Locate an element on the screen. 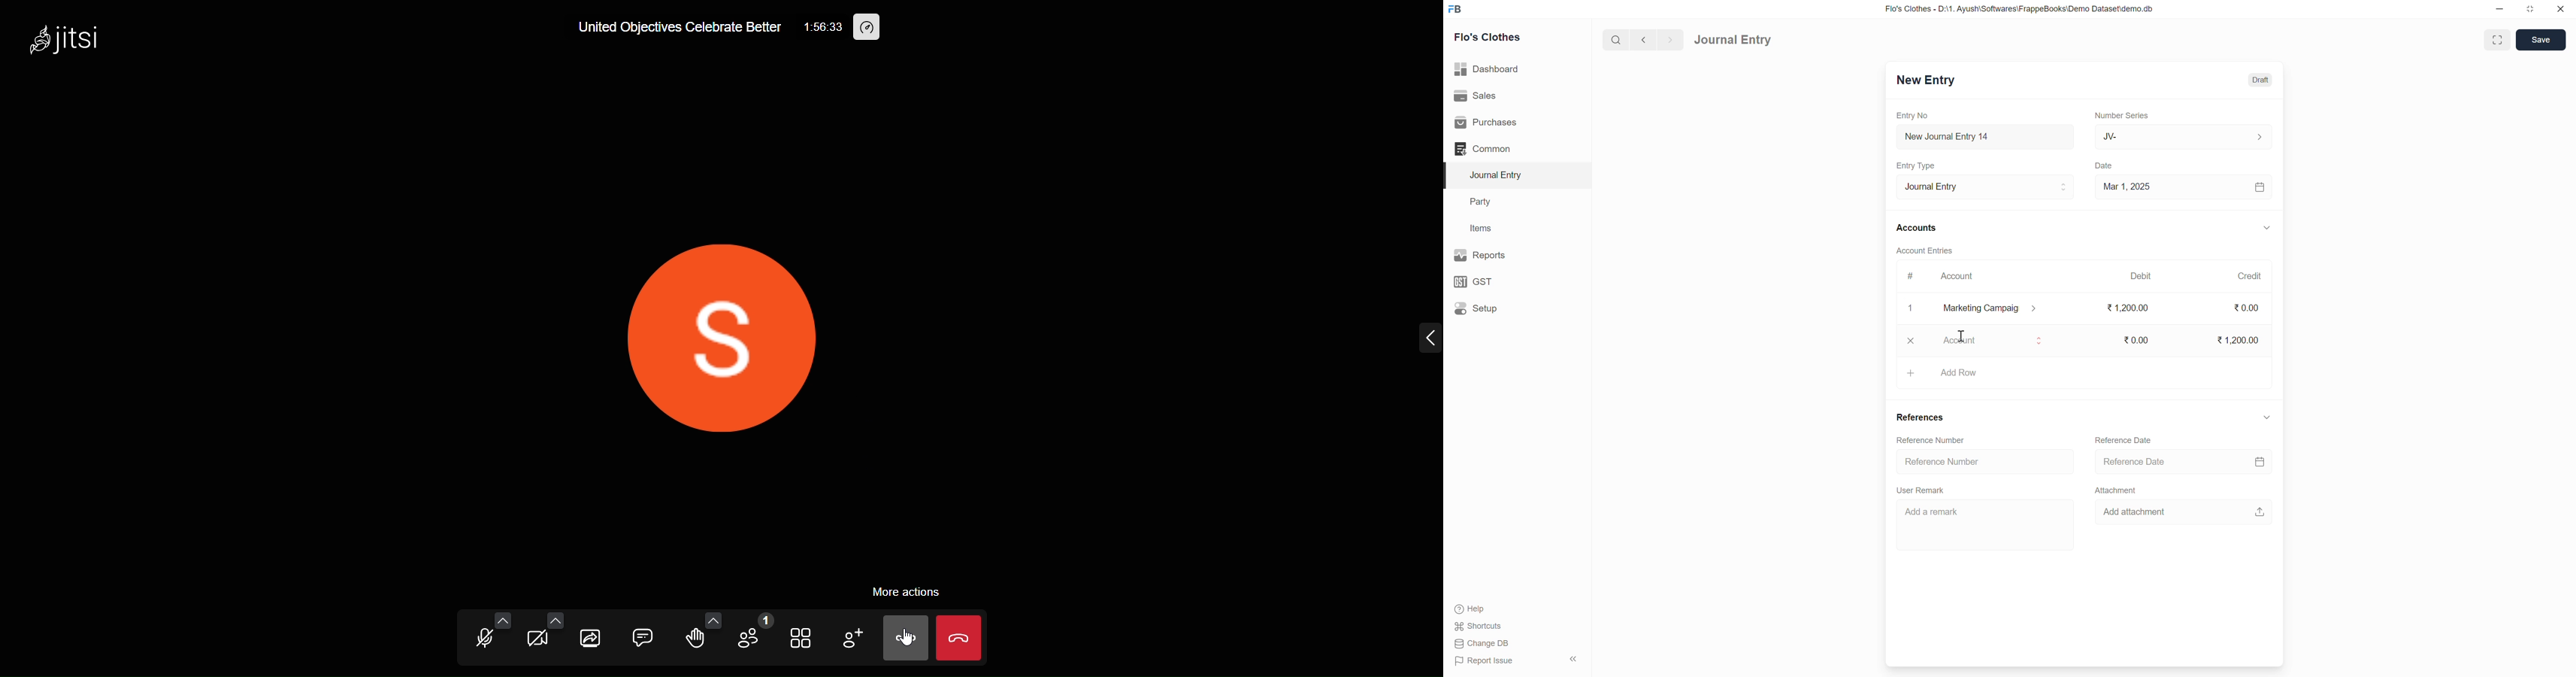 This screenshot has height=700, width=2576. close is located at coordinates (2561, 9).